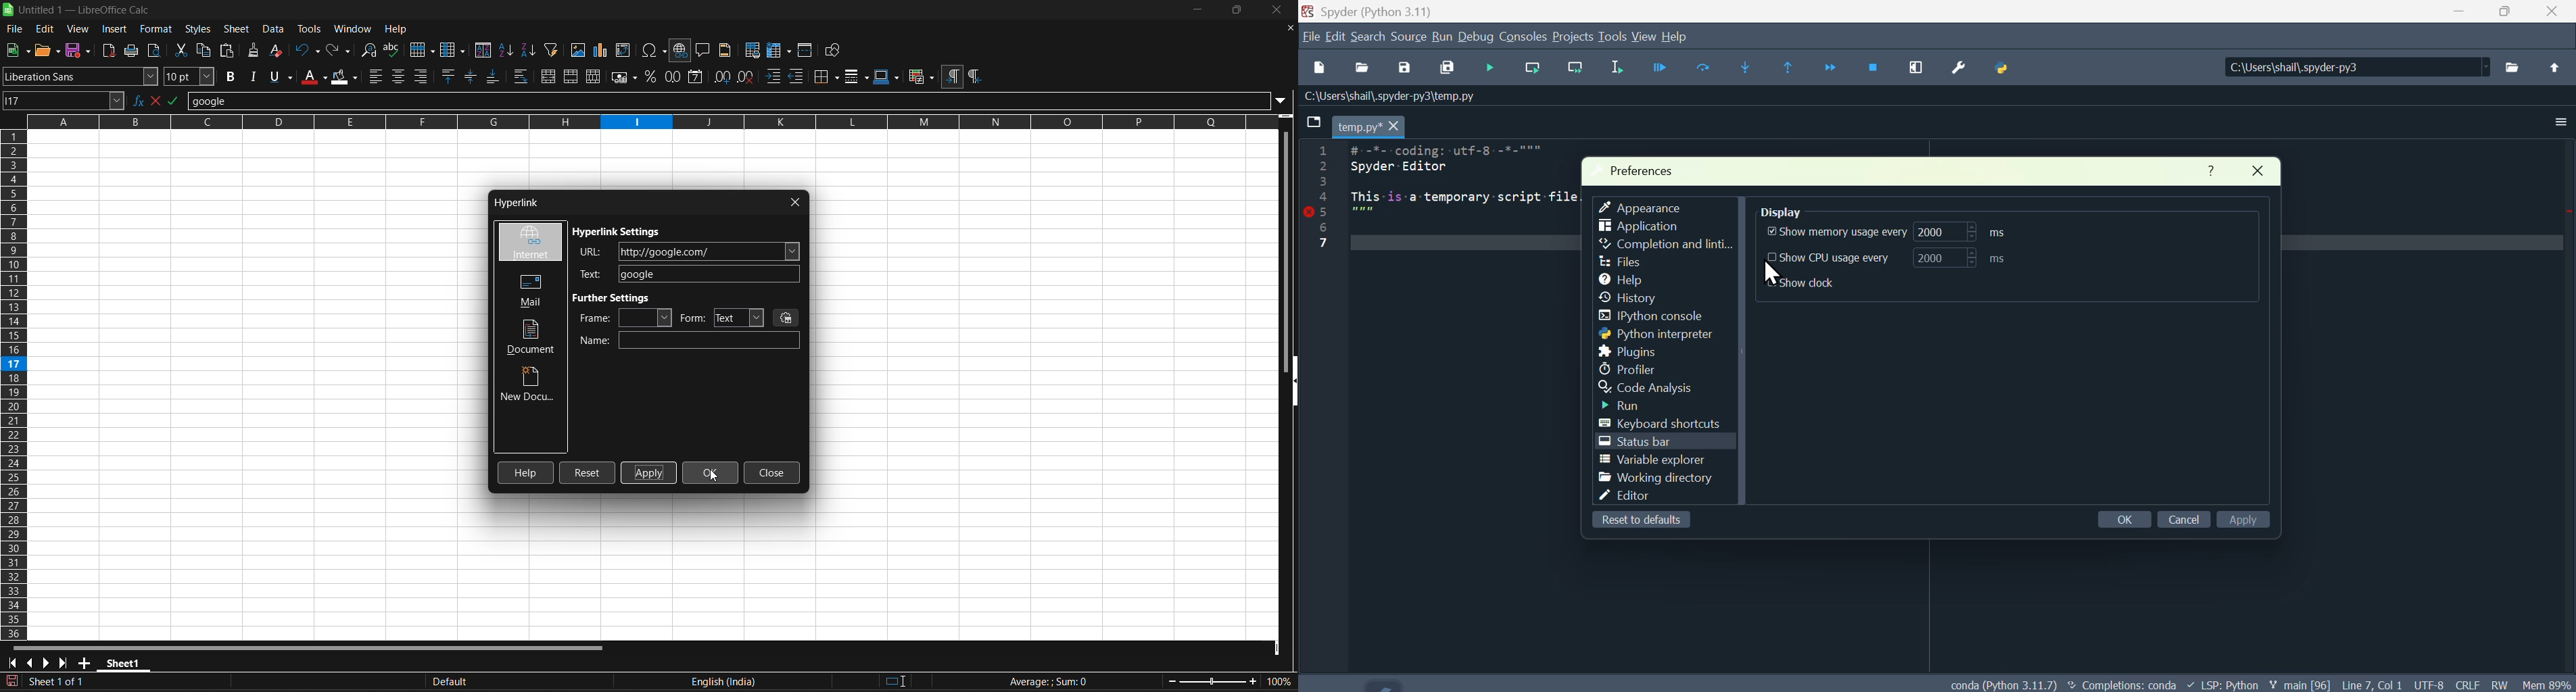 This screenshot has width=2576, height=700. I want to click on auto filter, so click(552, 49).